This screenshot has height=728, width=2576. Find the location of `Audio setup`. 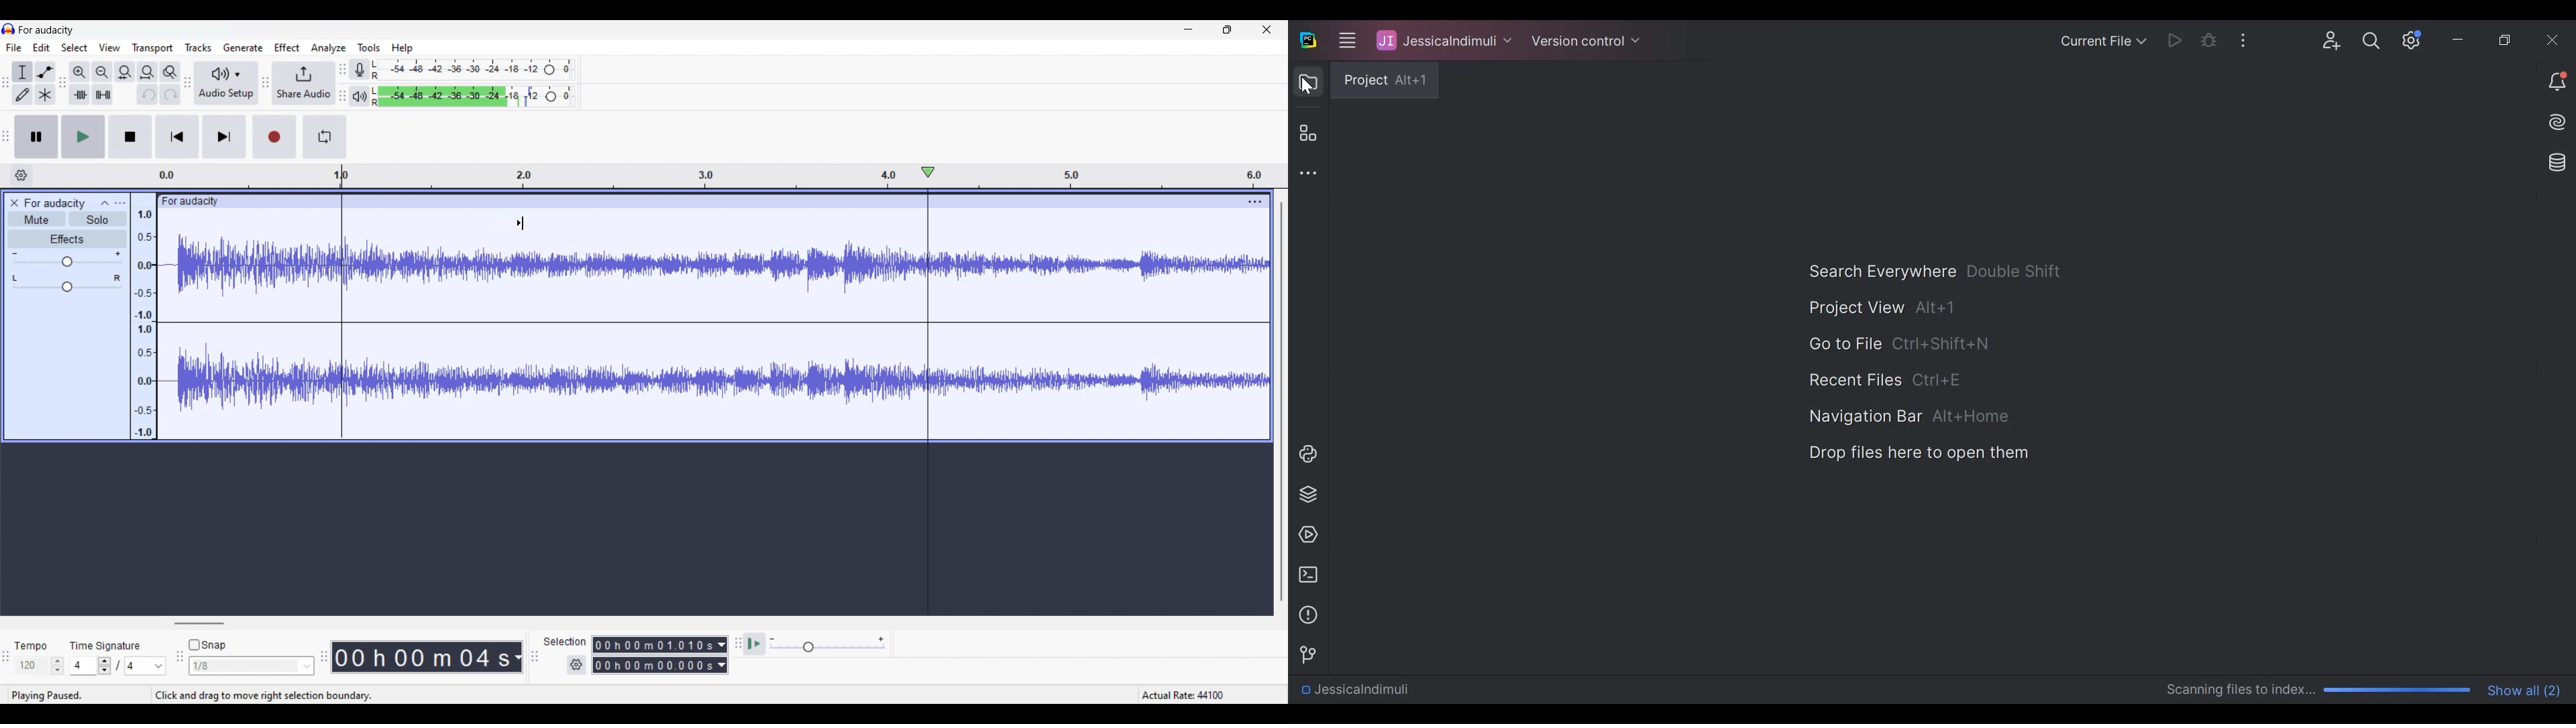

Audio setup is located at coordinates (226, 82).